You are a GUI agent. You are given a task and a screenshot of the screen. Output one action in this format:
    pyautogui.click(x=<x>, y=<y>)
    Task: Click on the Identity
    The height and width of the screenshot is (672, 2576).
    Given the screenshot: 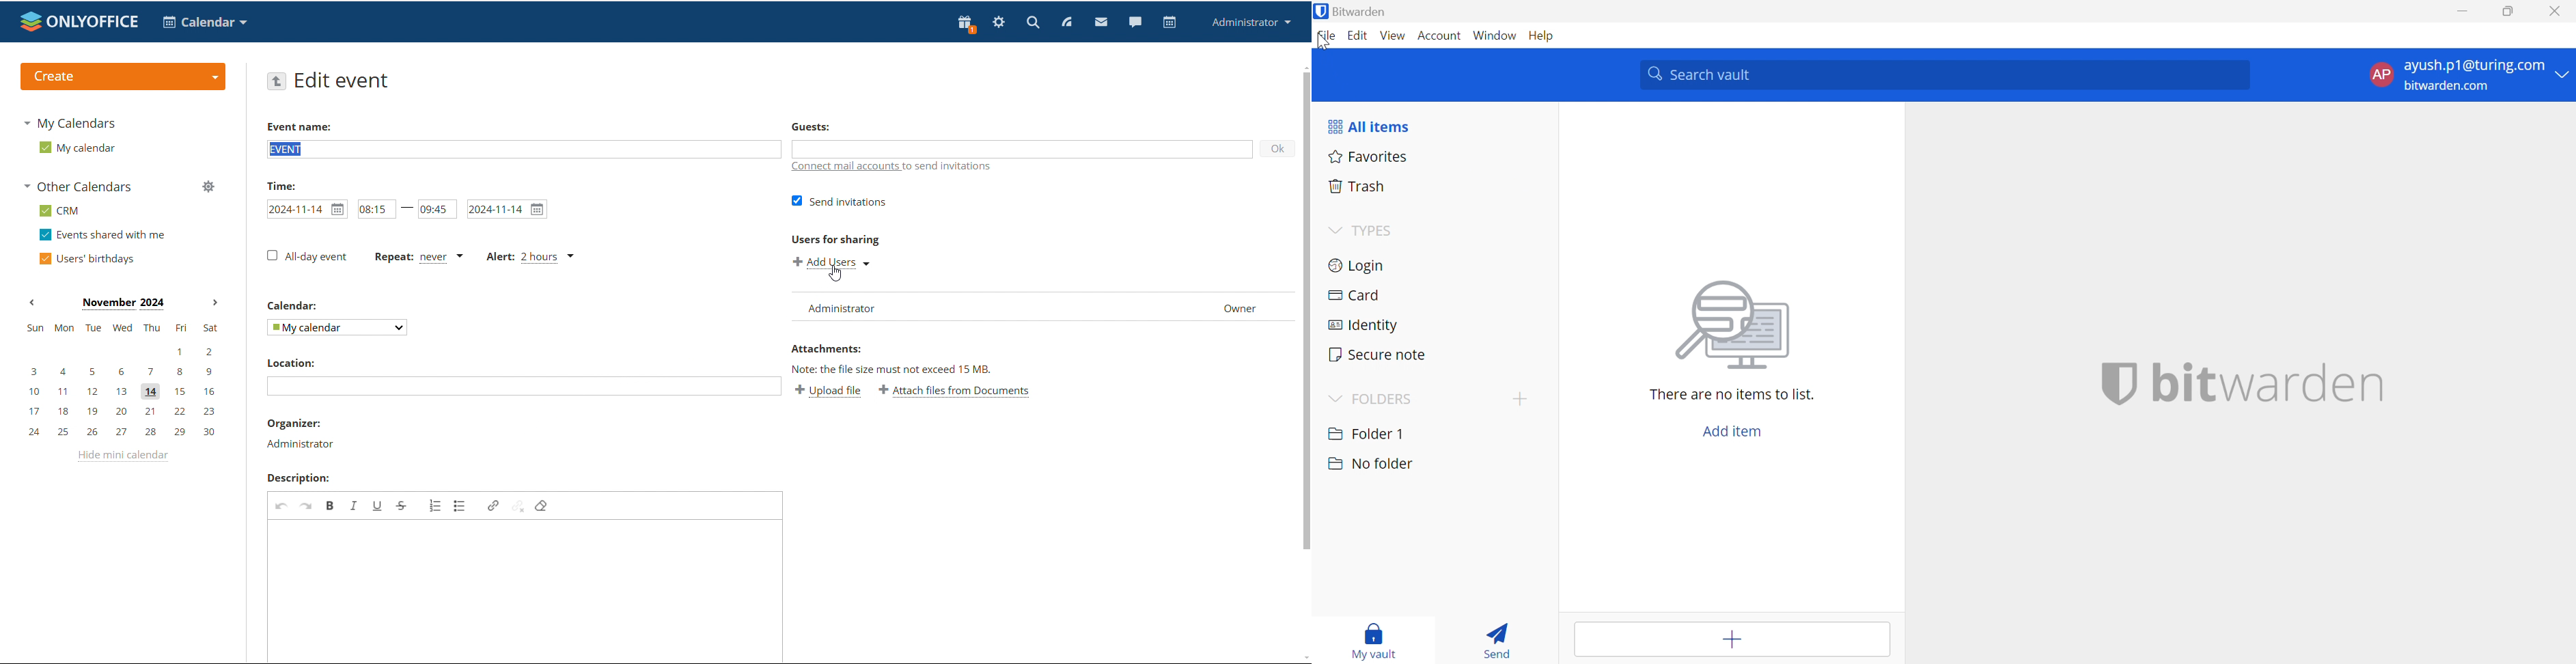 What is the action you would take?
    pyautogui.click(x=1362, y=325)
    